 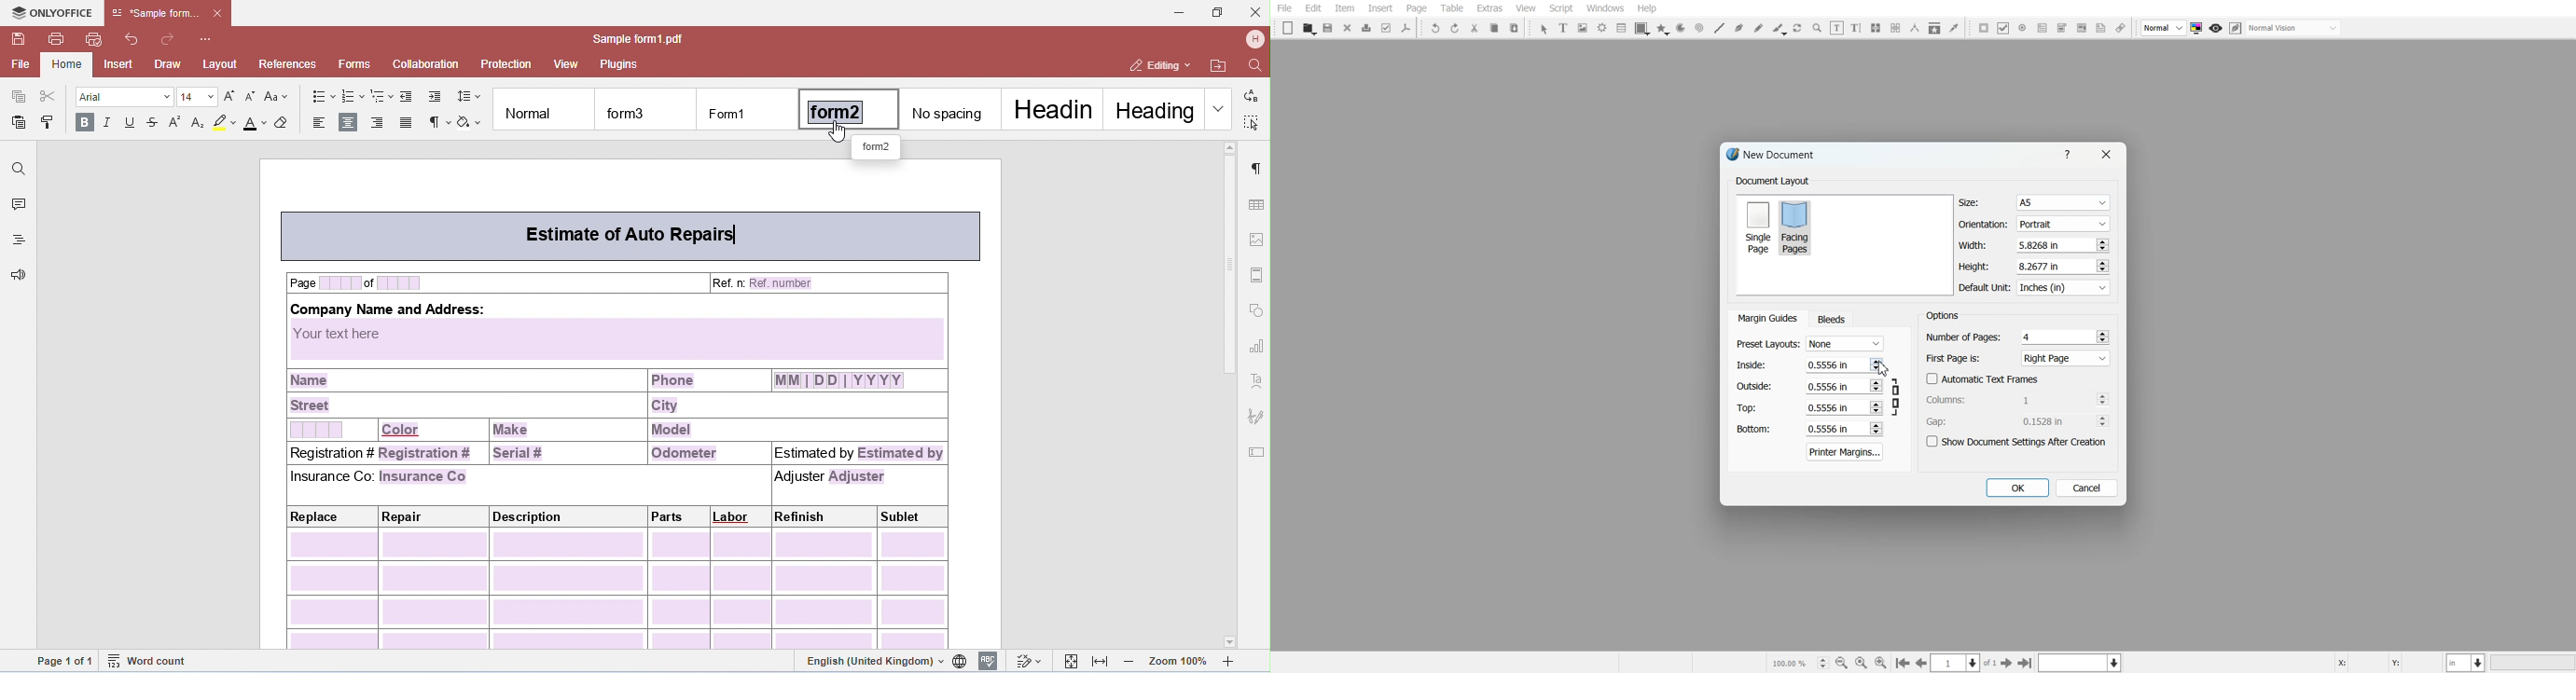 I want to click on Text, so click(x=1772, y=182).